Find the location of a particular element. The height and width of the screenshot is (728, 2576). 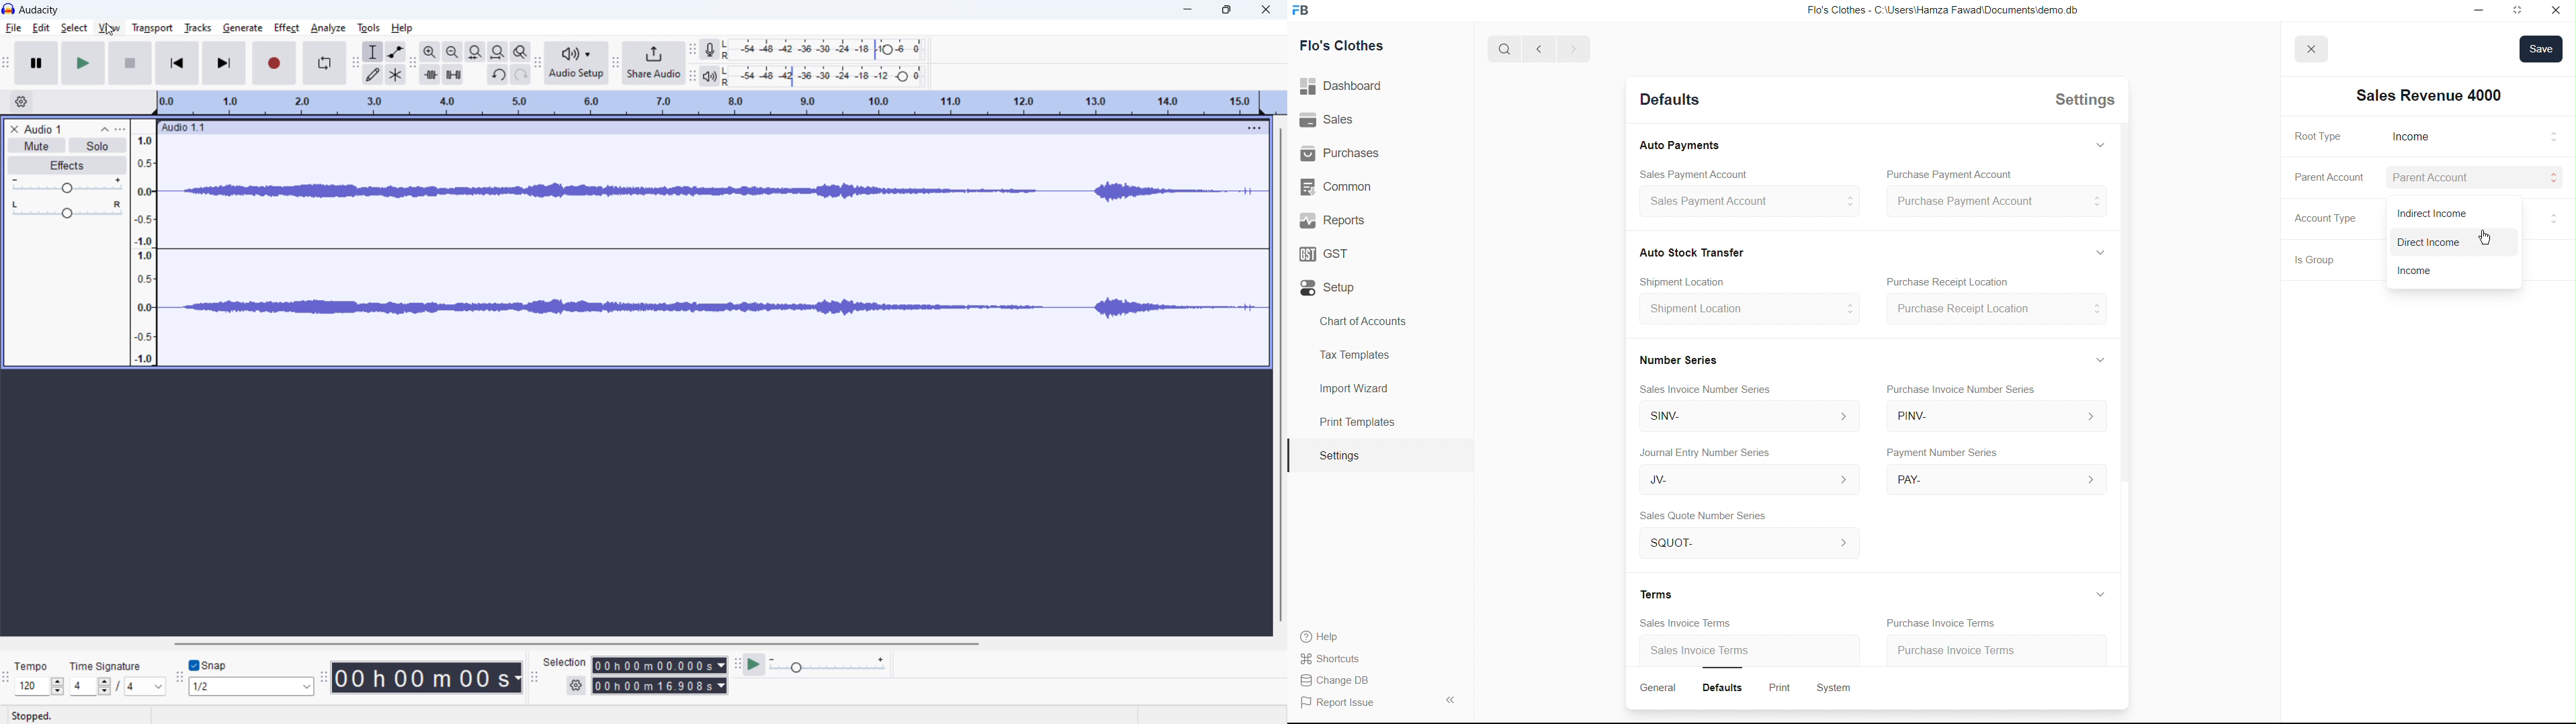

Print Templates is located at coordinates (1355, 422).